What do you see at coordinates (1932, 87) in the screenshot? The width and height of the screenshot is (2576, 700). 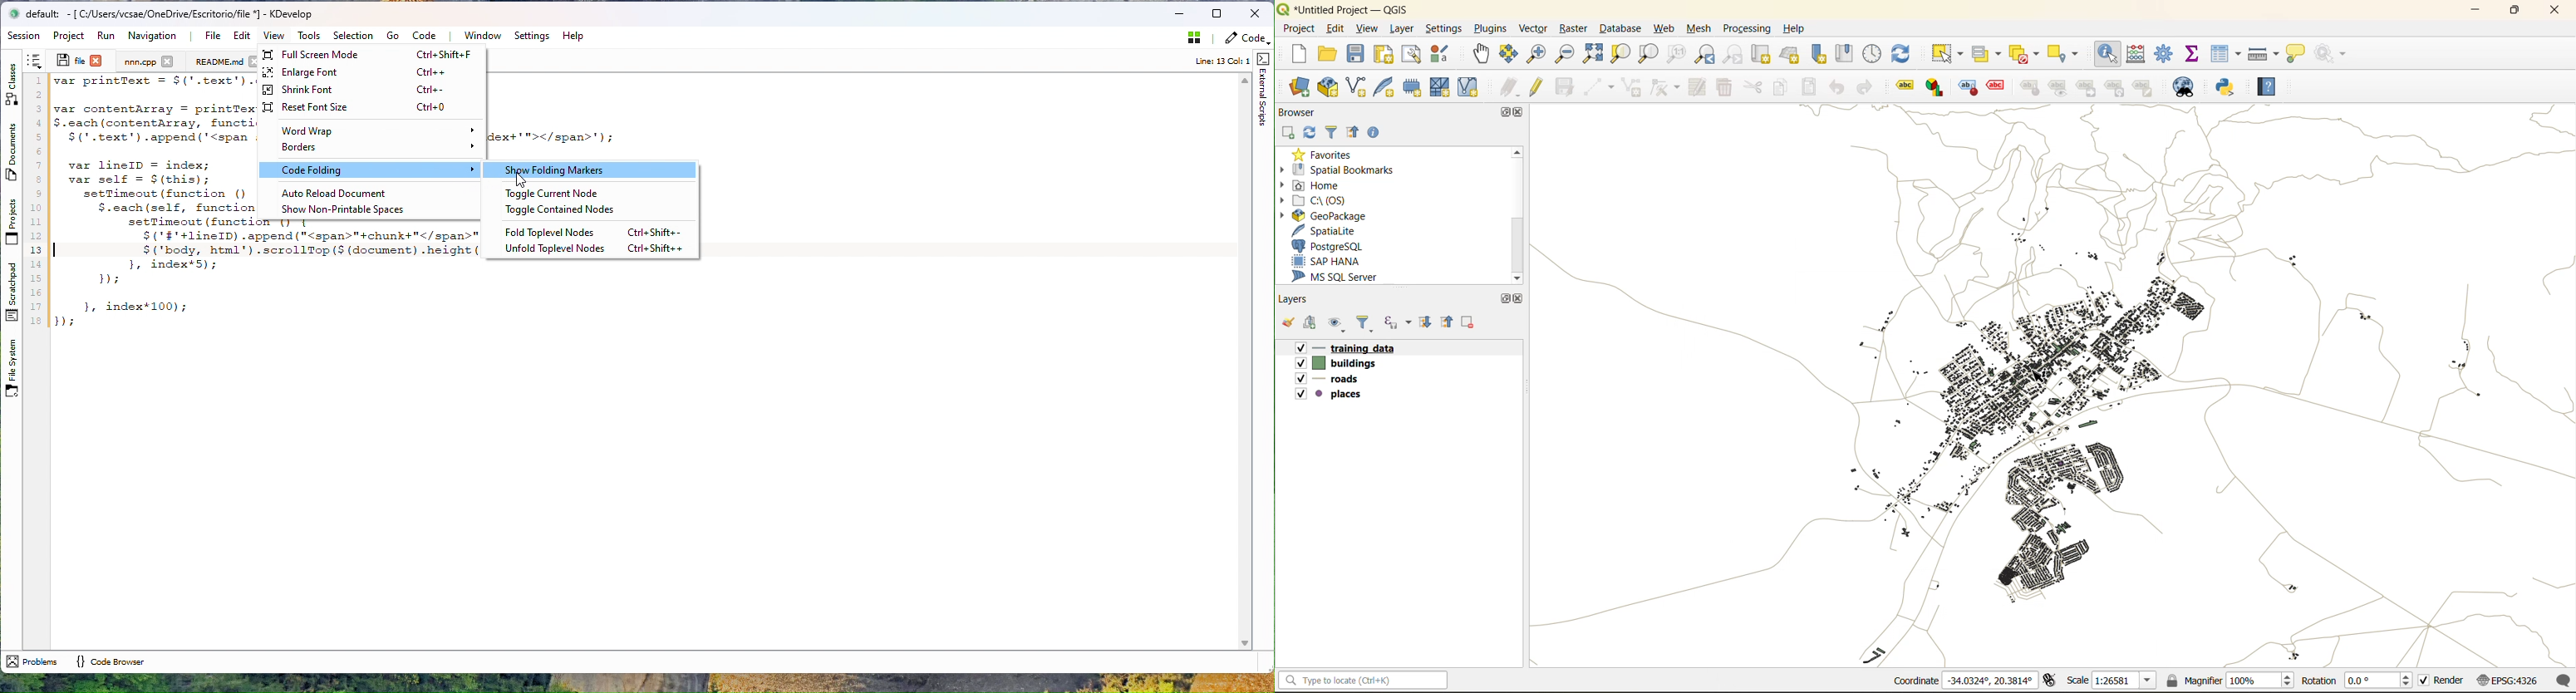 I see `Graph` at bounding box center [1932, 87].